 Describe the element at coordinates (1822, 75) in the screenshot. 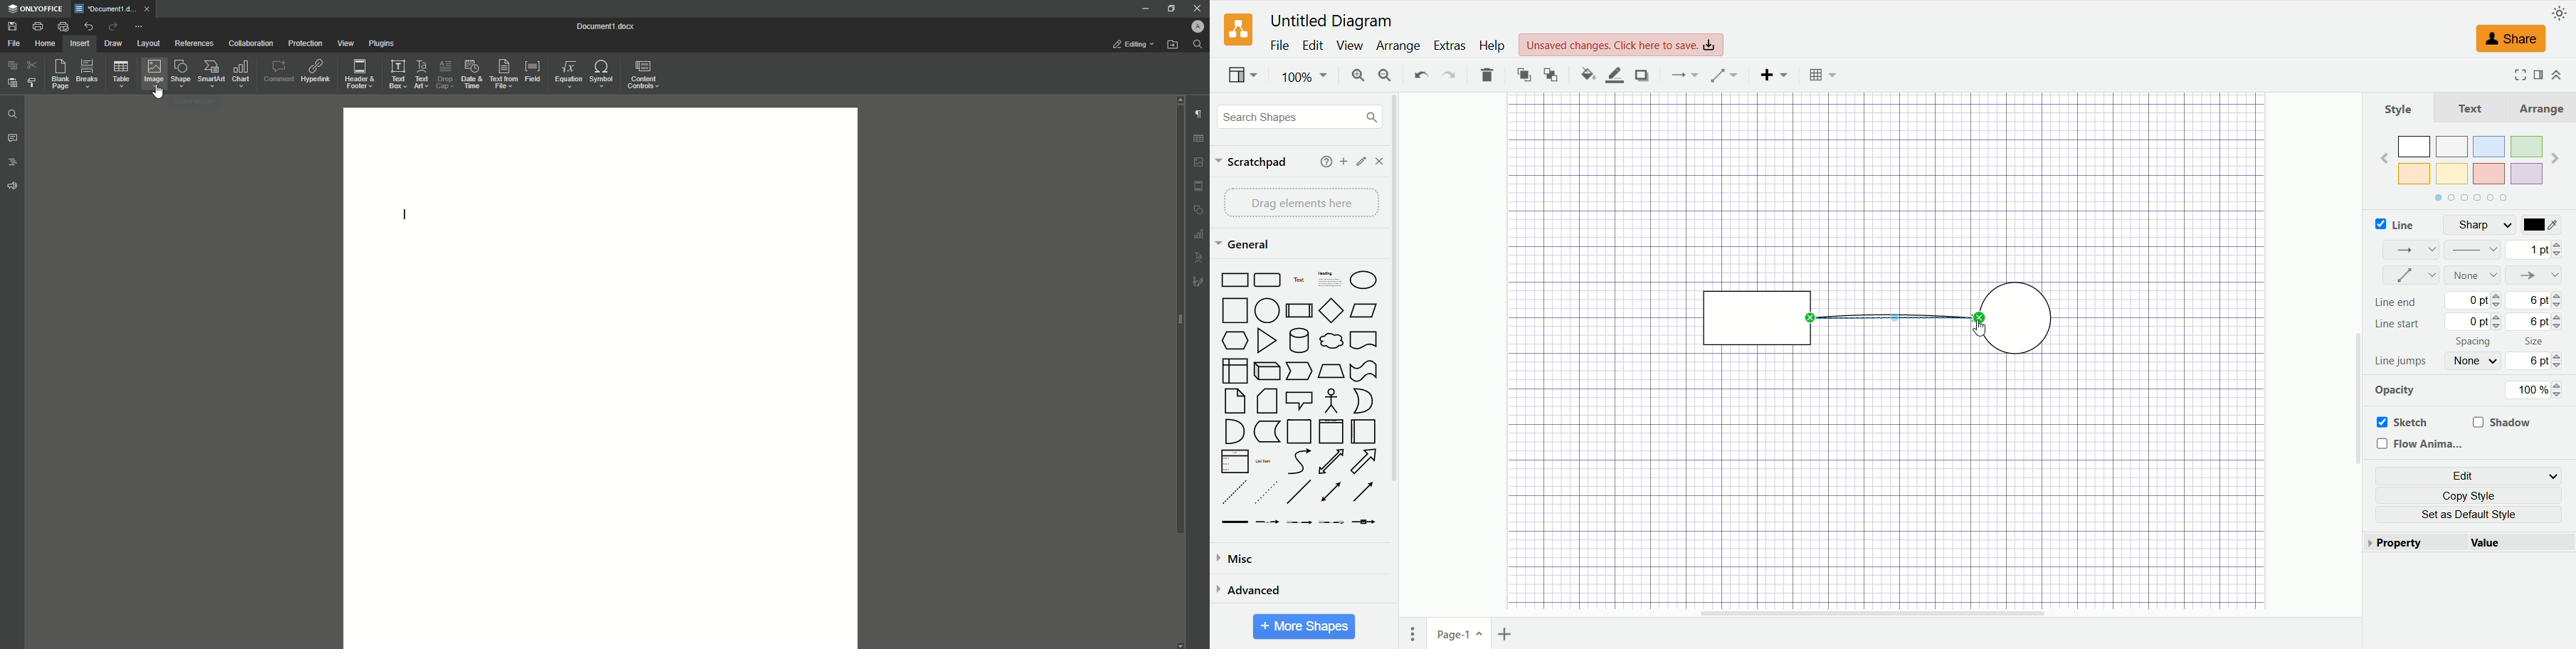

I see `Table` at that location.